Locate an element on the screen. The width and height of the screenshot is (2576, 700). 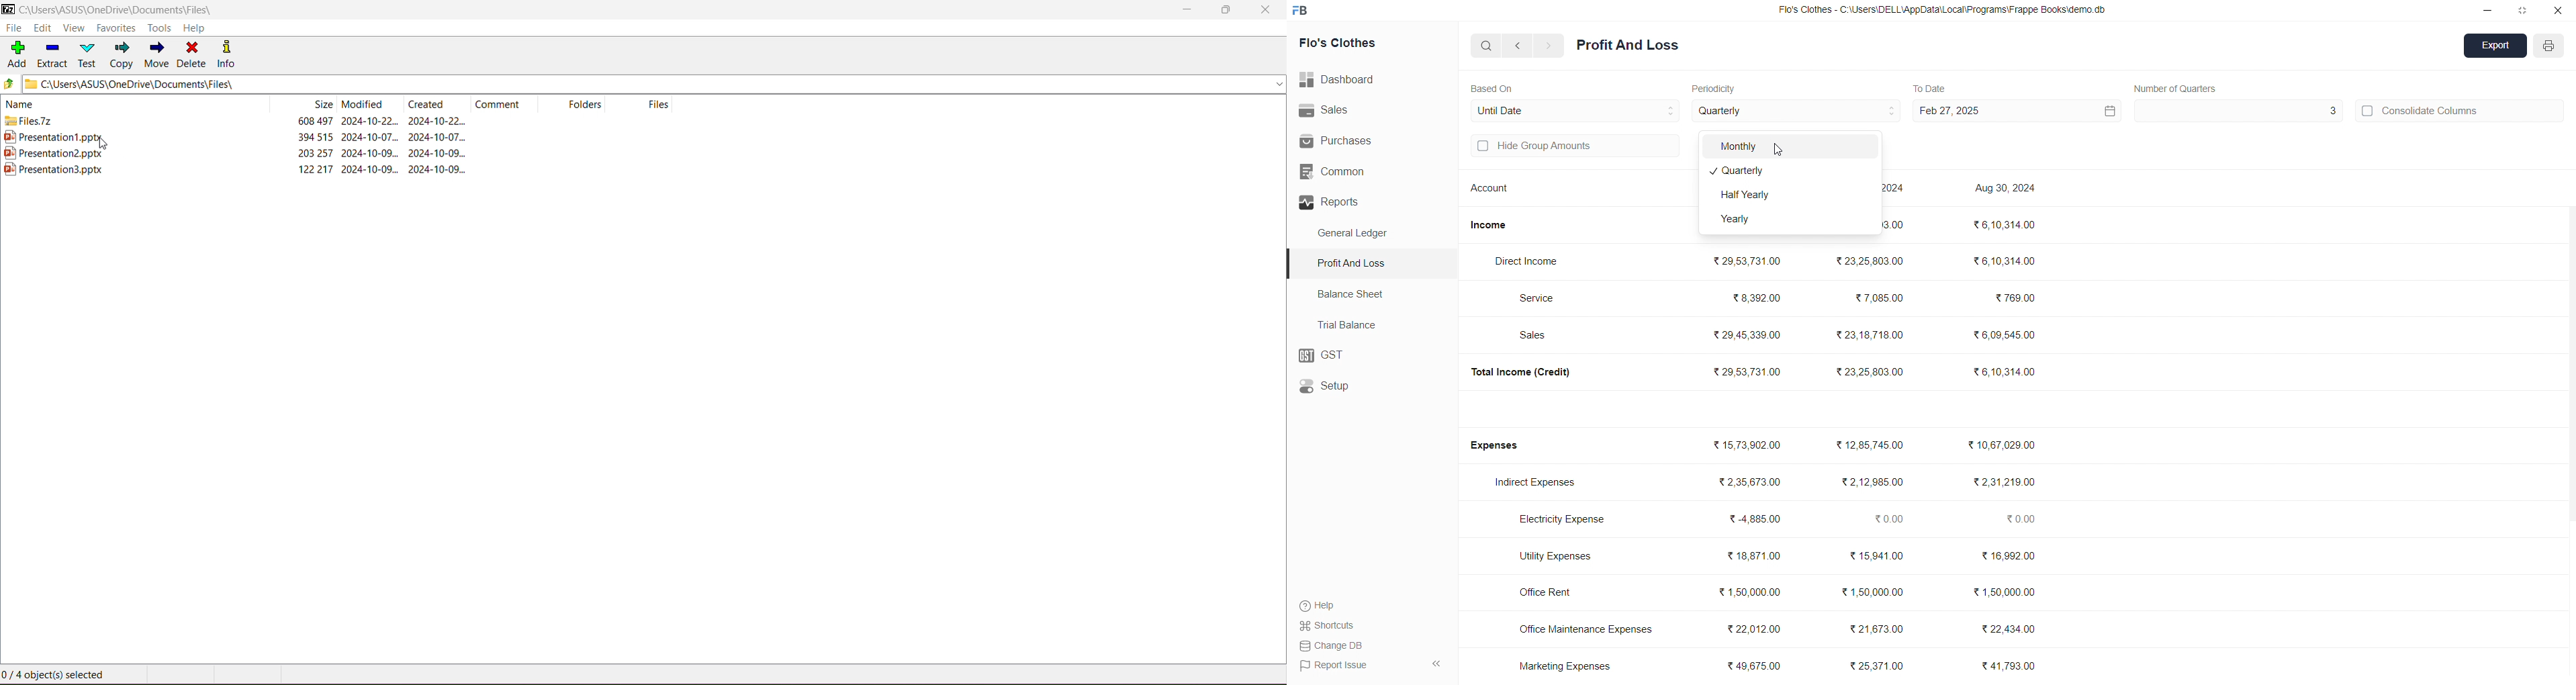
Profit And Loss is located at coordinates (1375, 263).